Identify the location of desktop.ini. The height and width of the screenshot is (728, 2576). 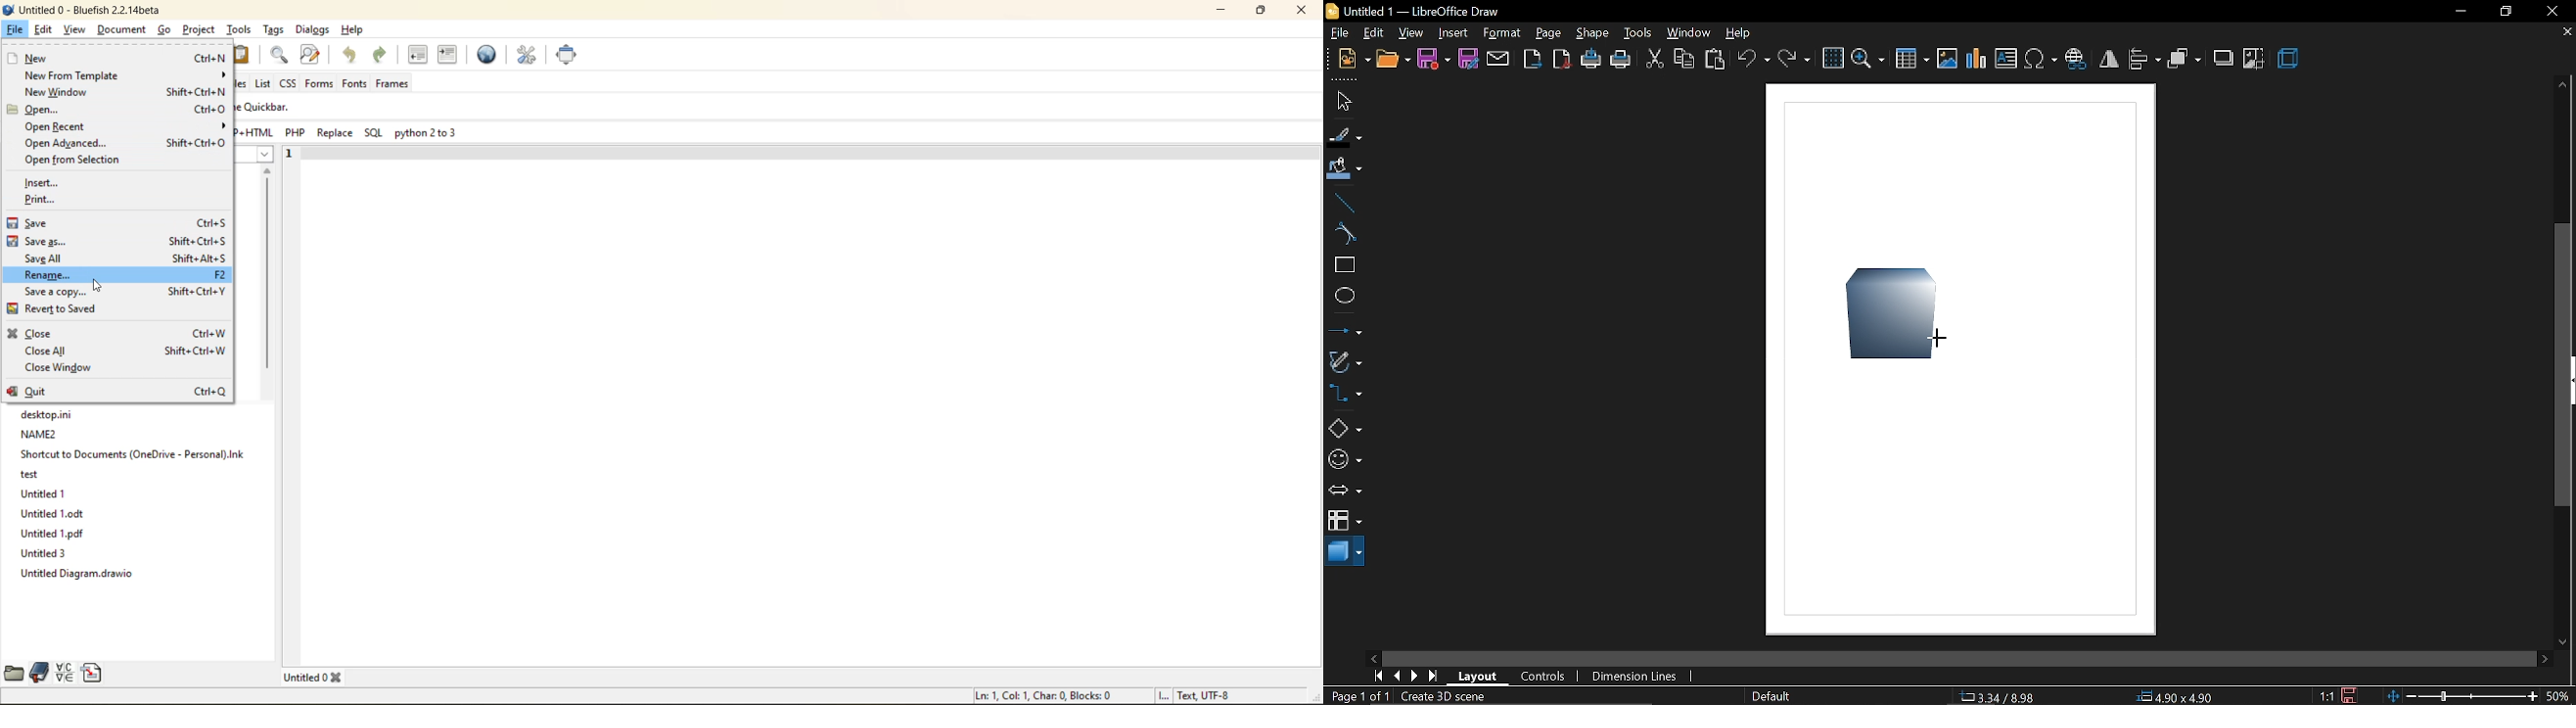
(50, 413).